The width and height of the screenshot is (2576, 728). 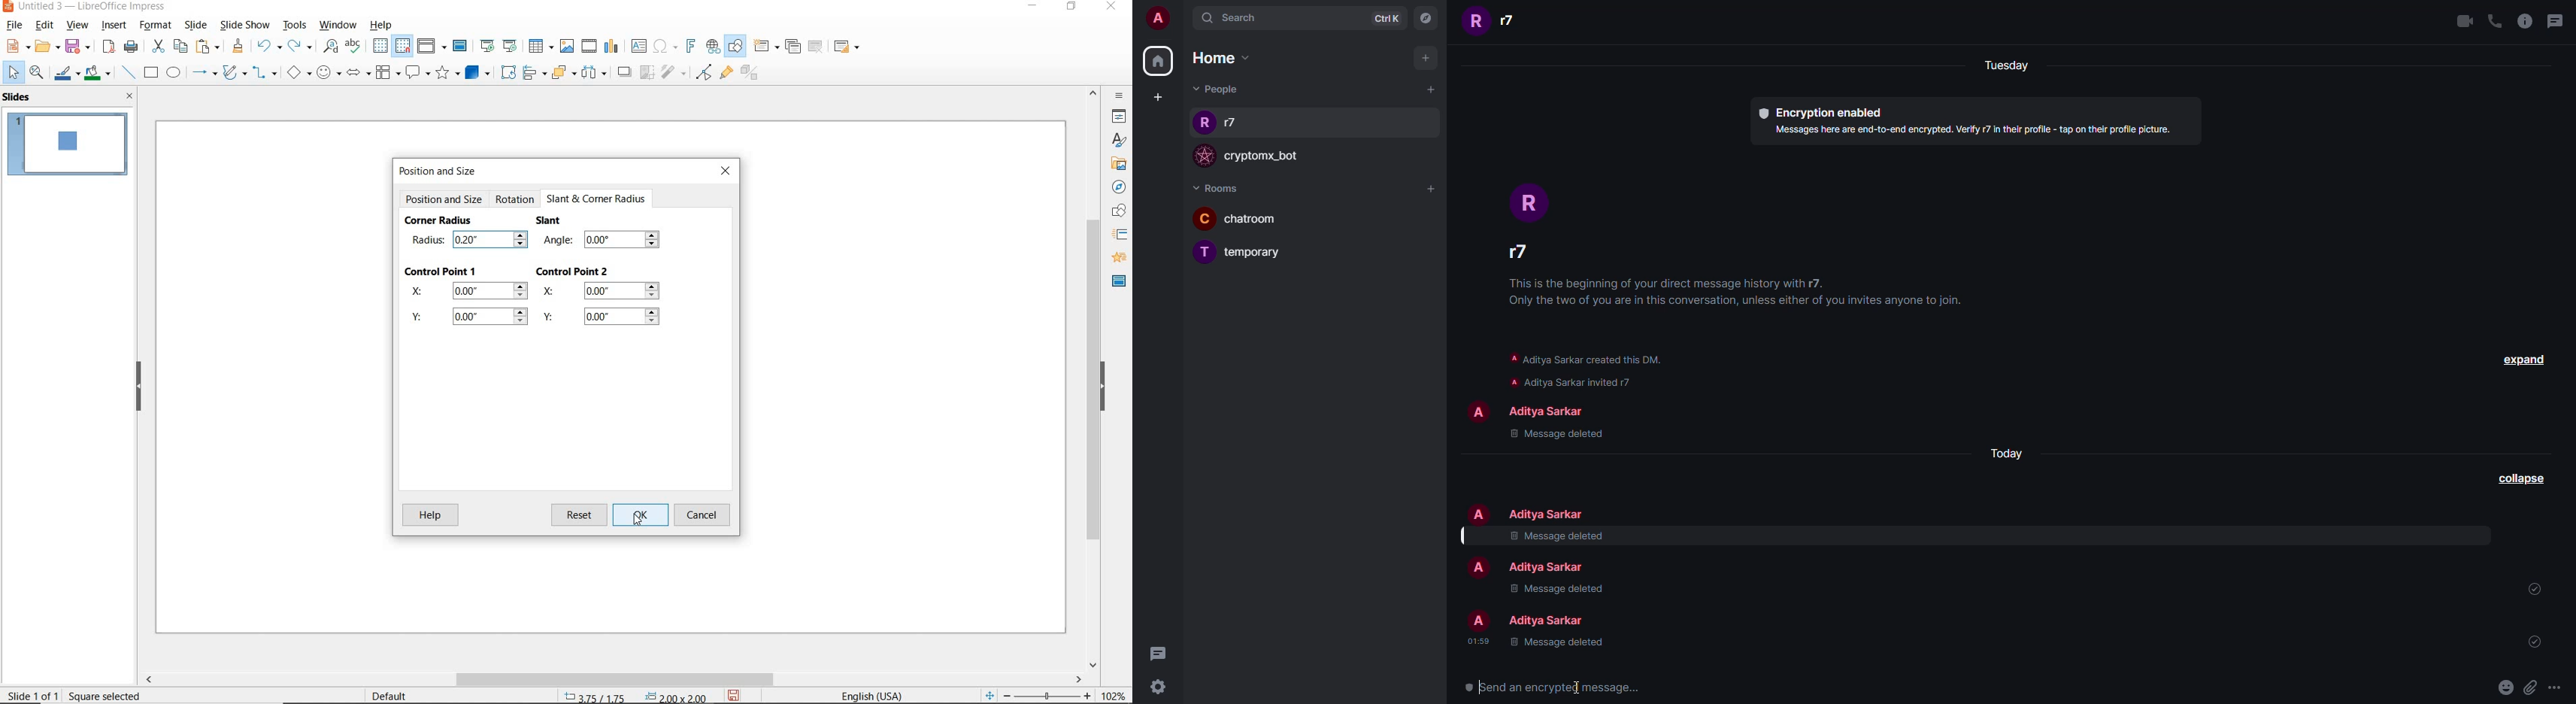 What do you see at coordinates (690, 47) in the screenshot?
I see `insert frontwork text` at bounding box center [690, 47].